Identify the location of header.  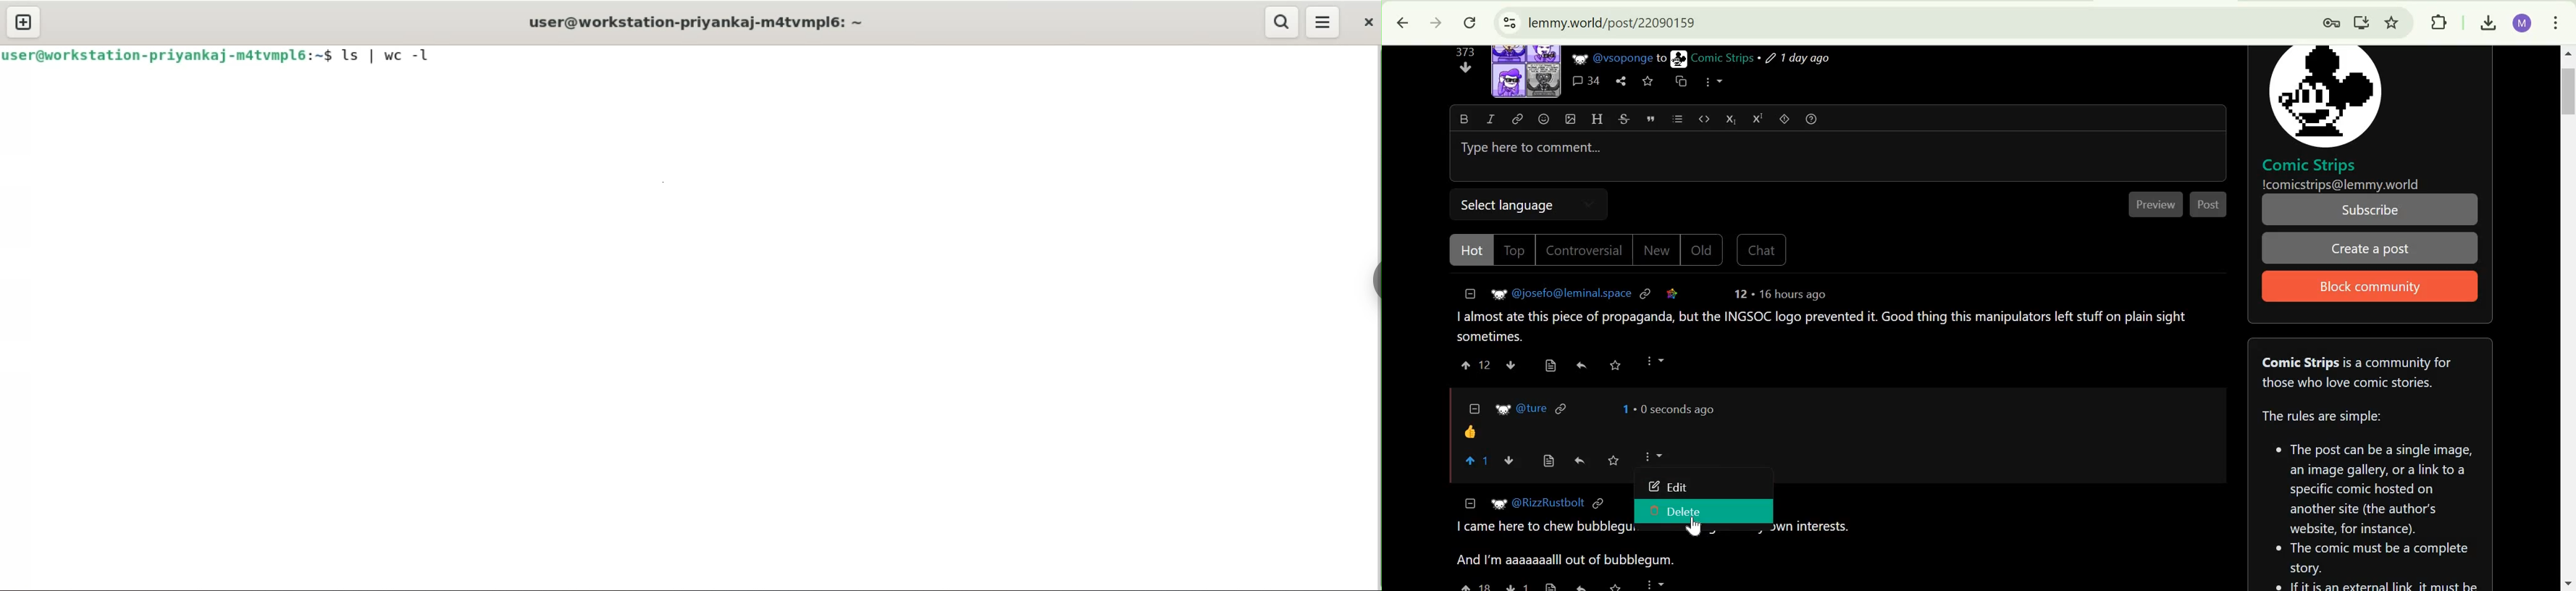
(1597, 118).